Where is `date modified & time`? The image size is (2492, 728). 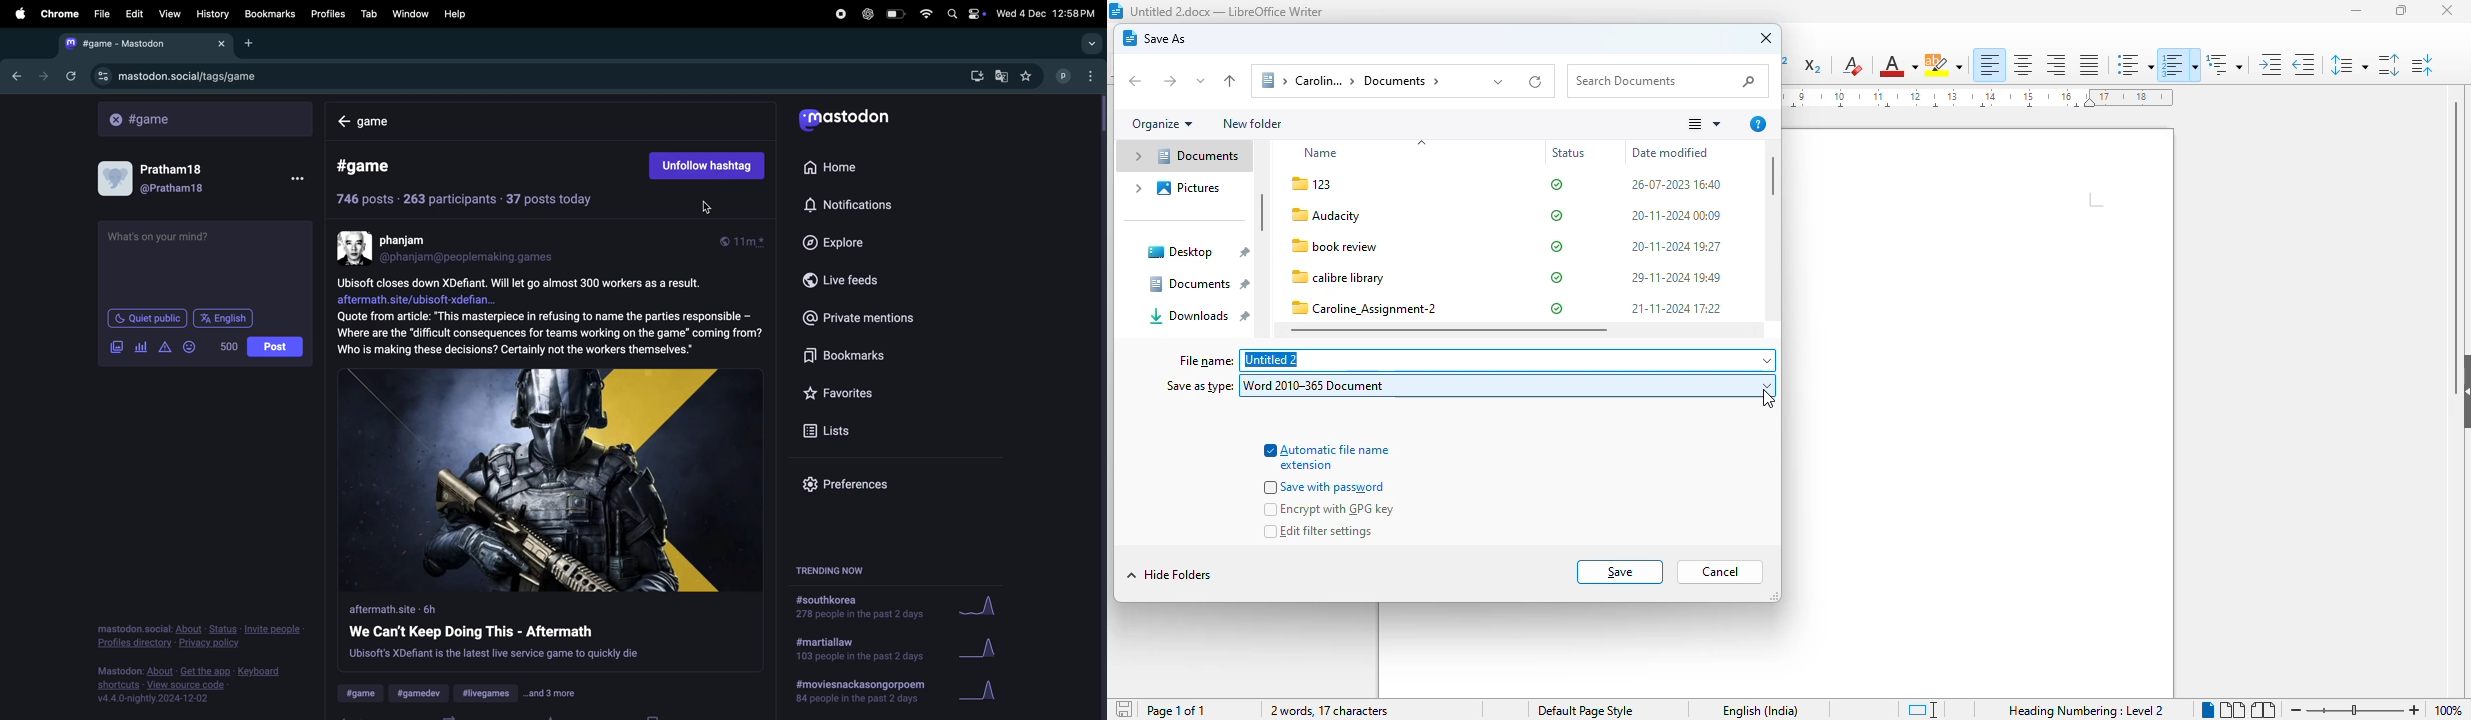 date modified & time is located at coordinates (1676, 248).